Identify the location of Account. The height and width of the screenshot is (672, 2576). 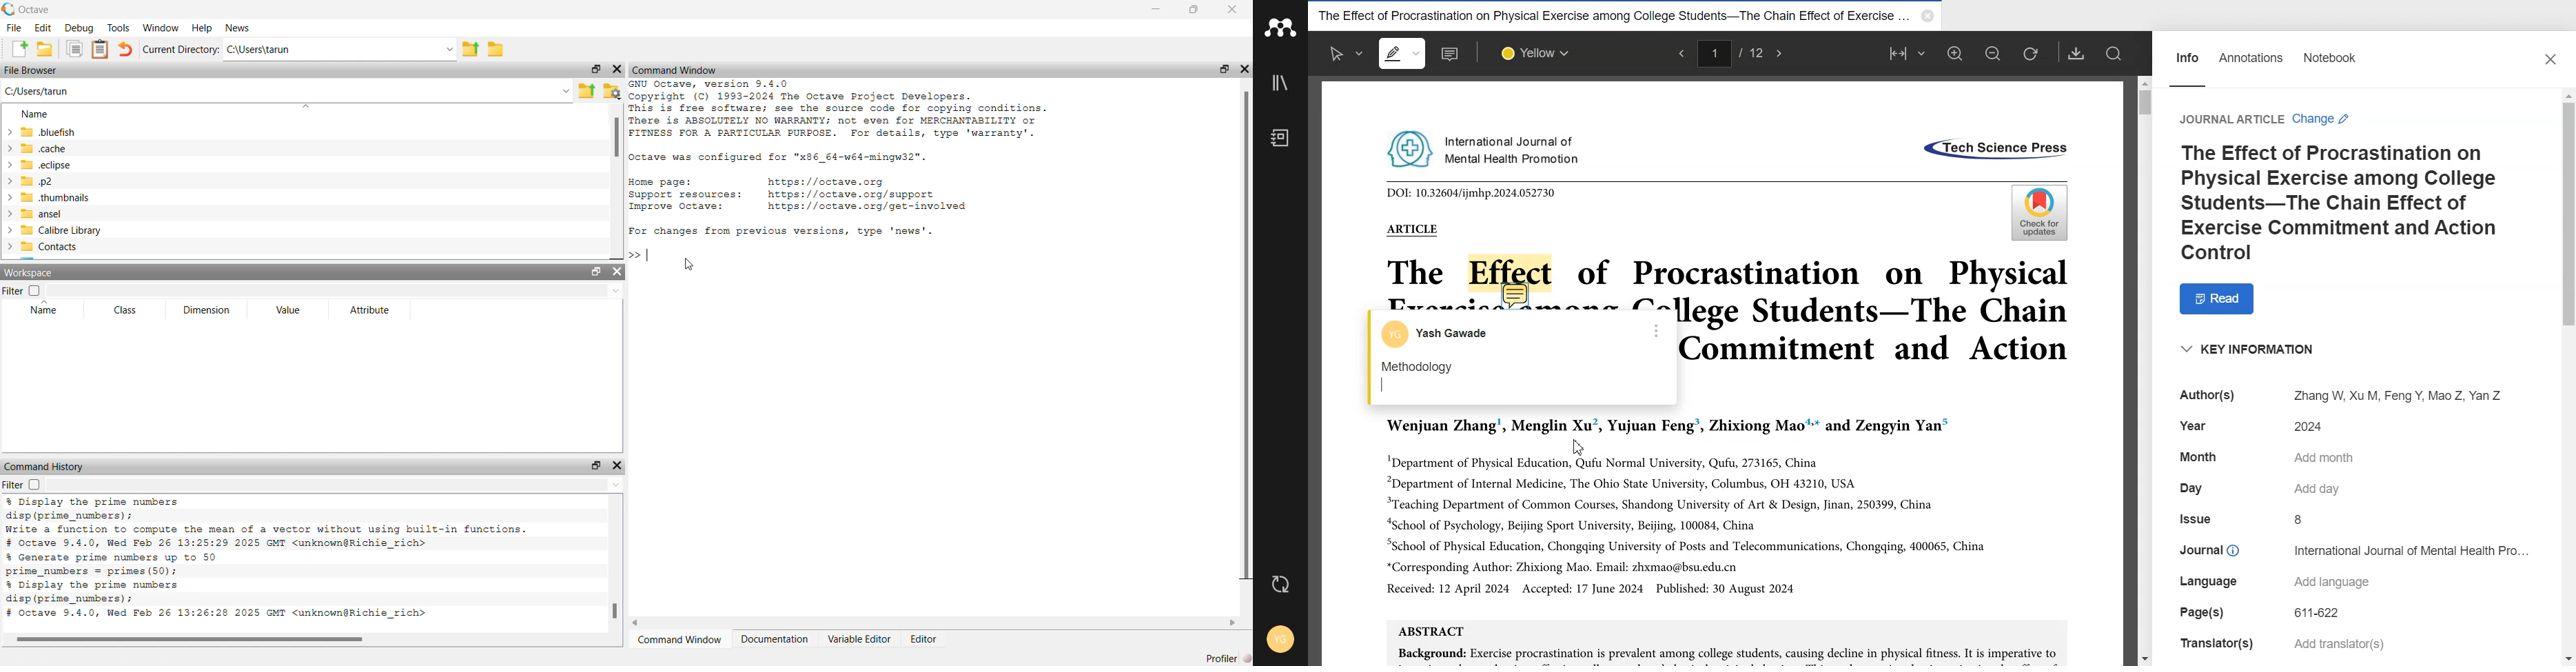
(1278, 636).